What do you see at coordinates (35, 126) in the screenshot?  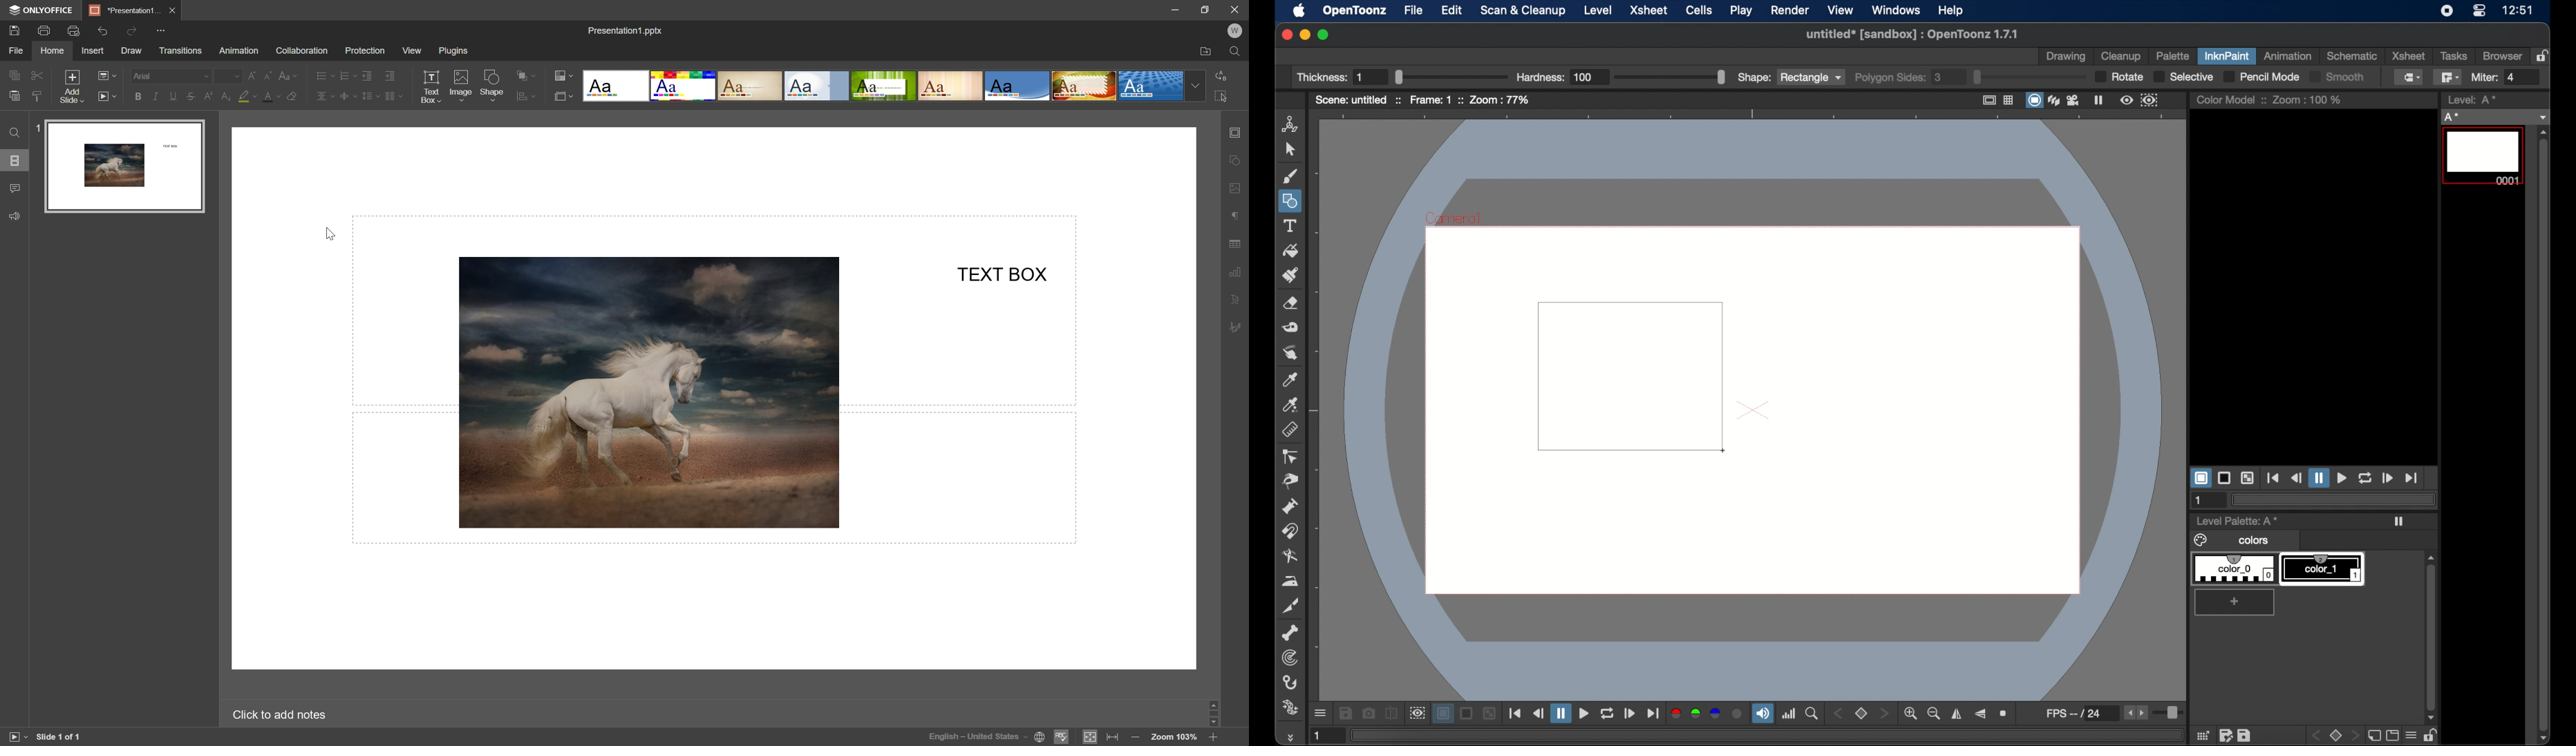 I see `1` at bounding box center [35, 126].